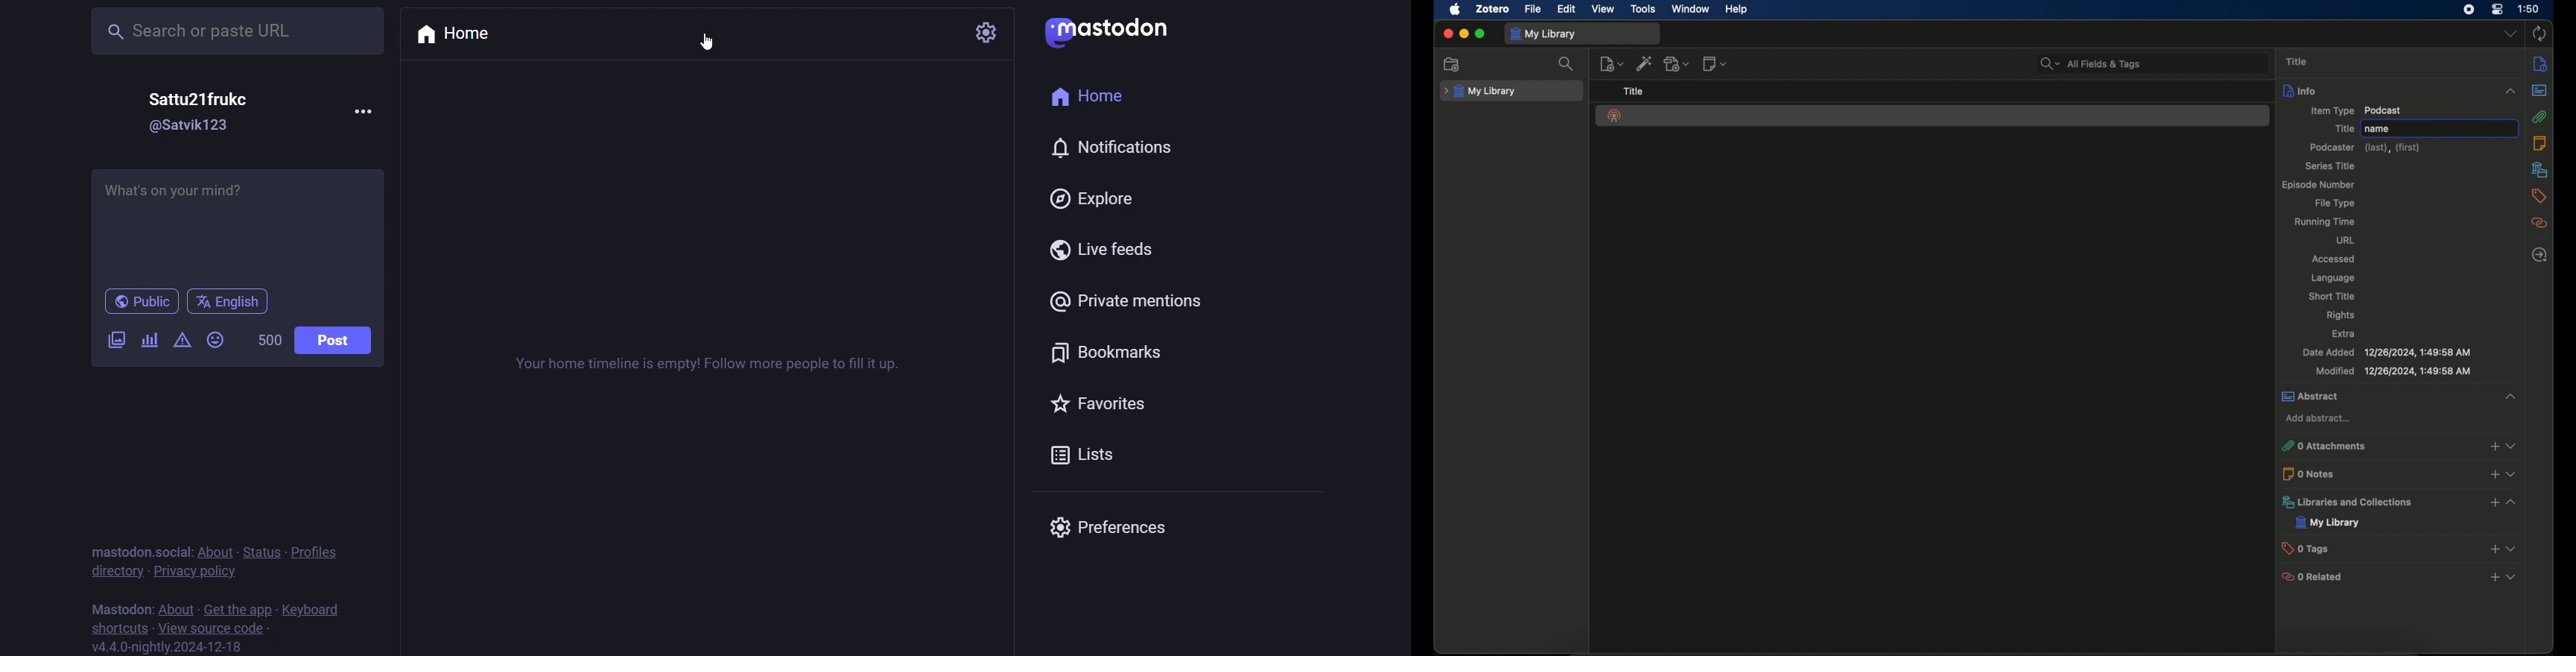 Image resolution: width=2576 pixels, height=672 pixels. I want to click on screen recorder, so click(2468, 10).